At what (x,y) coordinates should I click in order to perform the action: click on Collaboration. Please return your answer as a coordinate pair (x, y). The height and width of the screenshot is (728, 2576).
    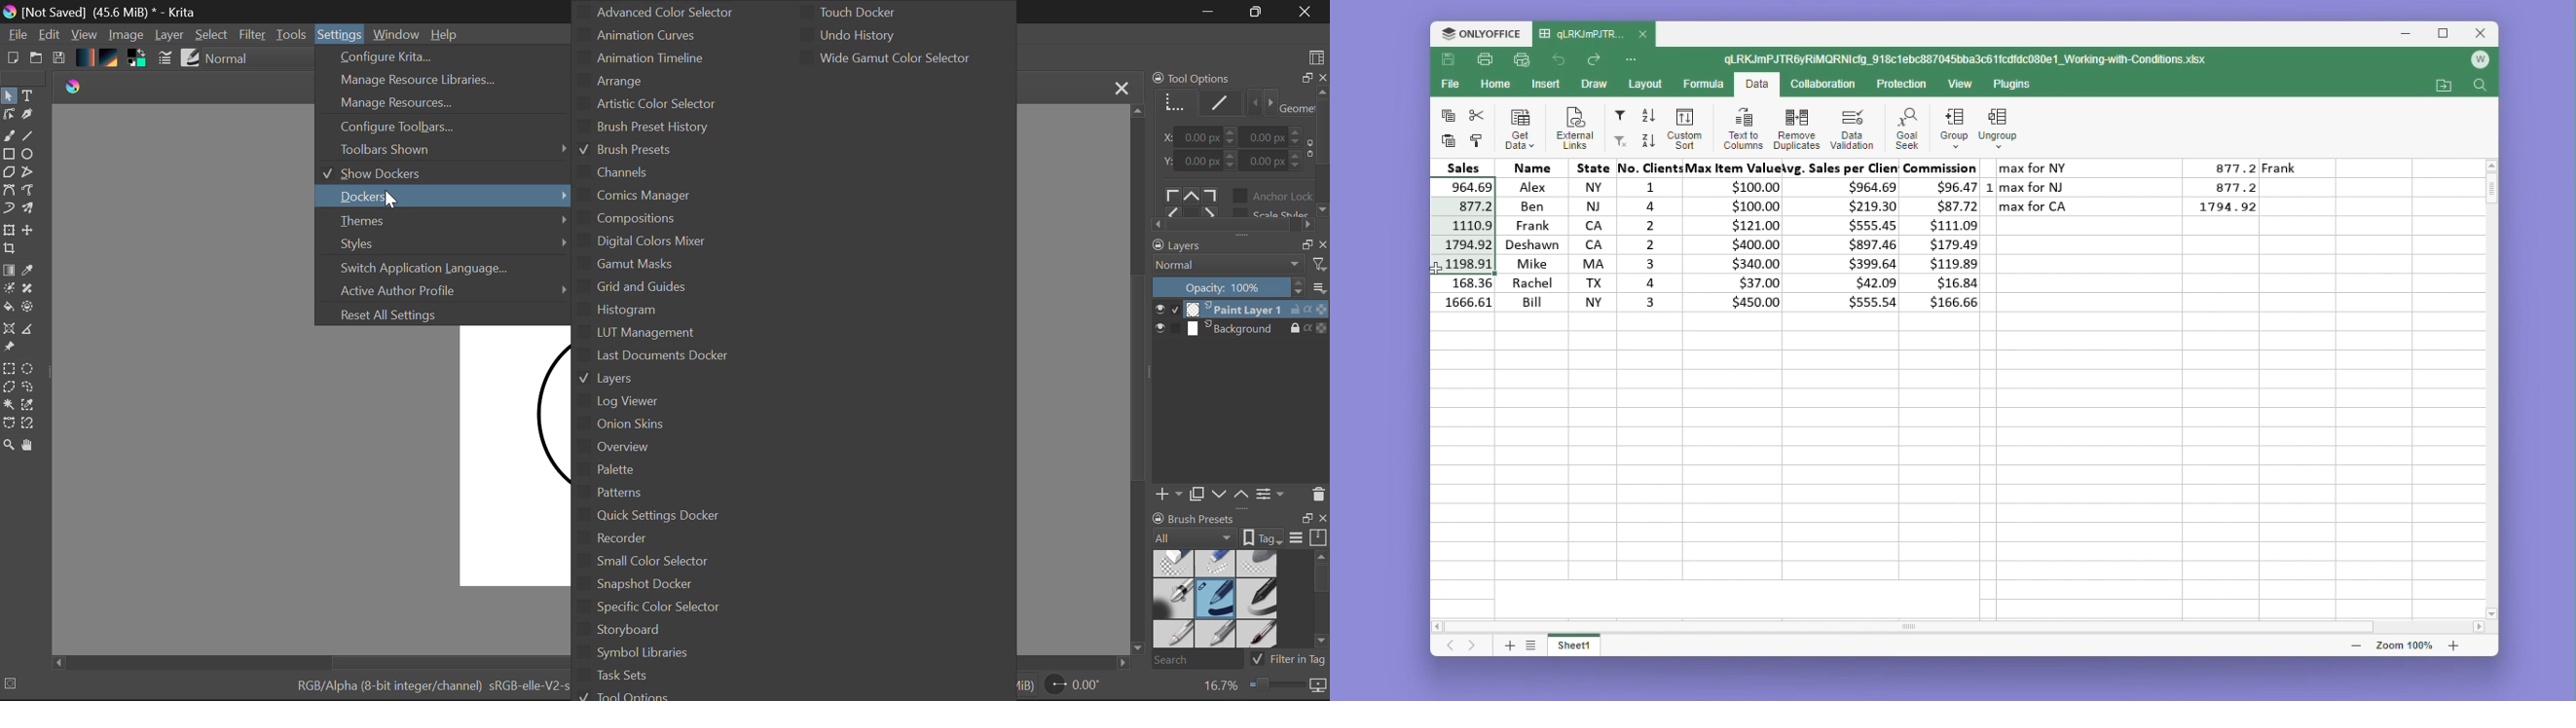
    Looking at the image, I should click on (1821, 83).